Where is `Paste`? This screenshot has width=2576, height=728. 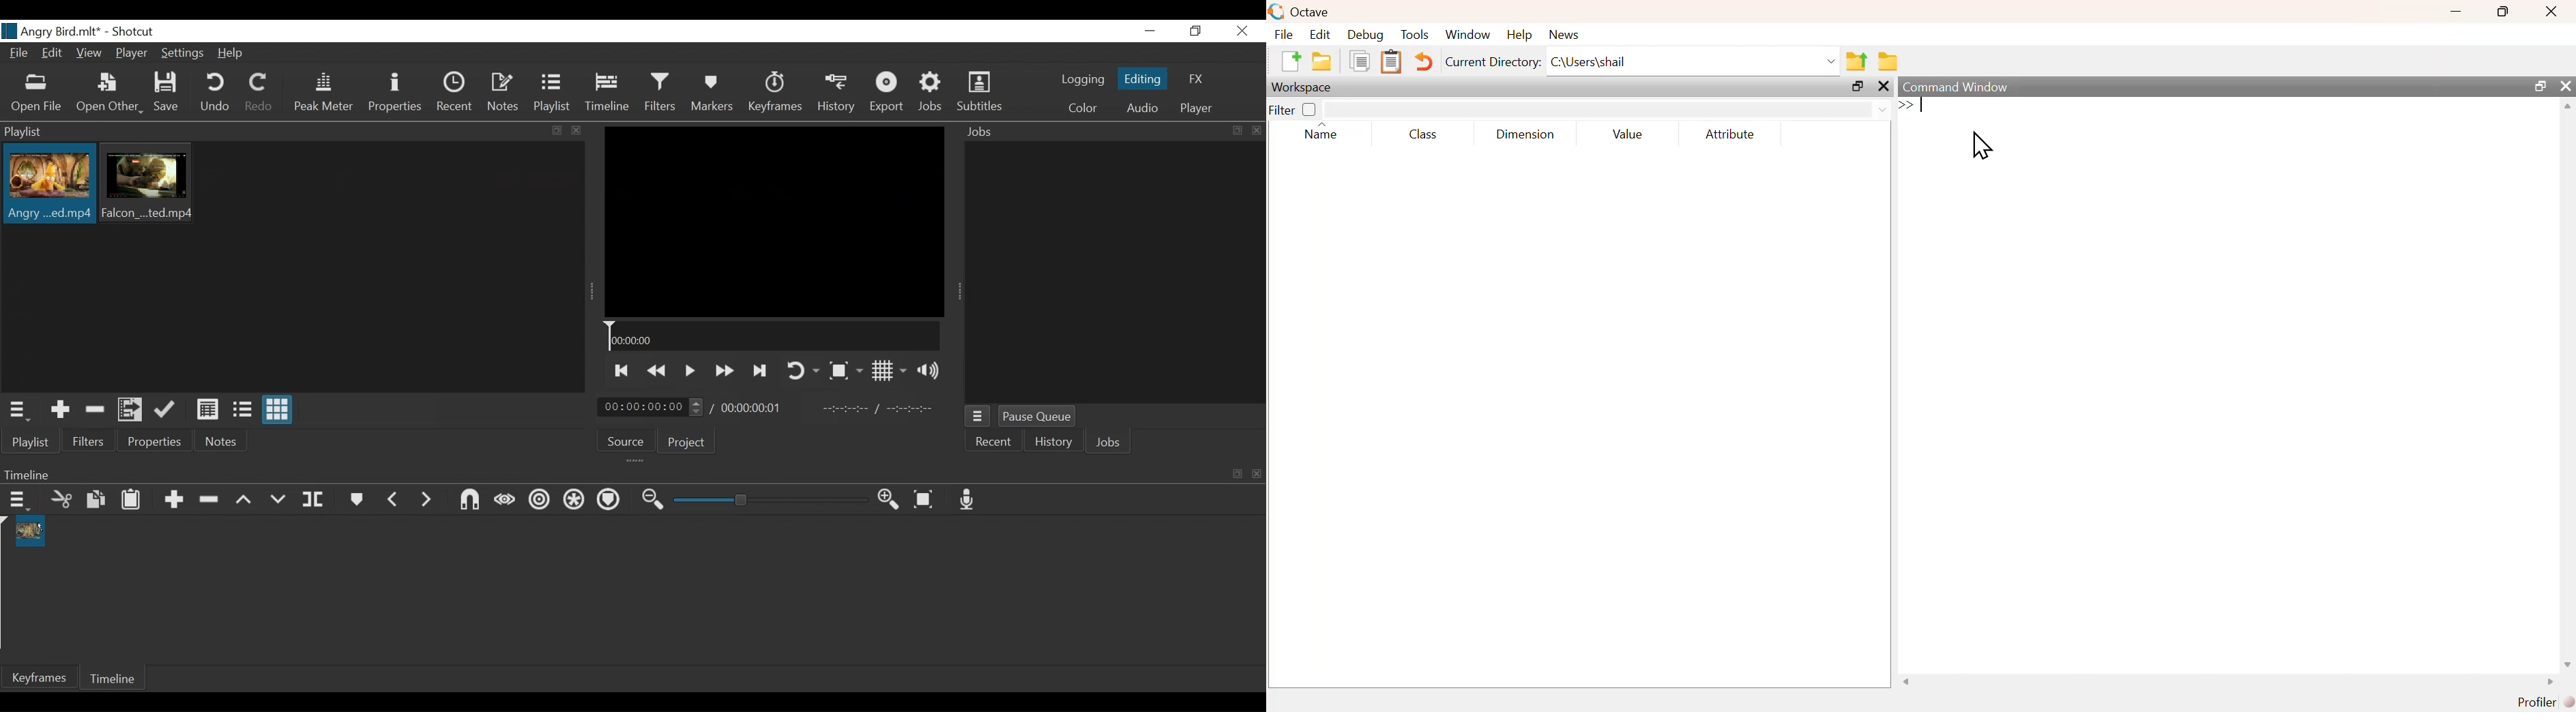
Paste is located at coordinates (133, 501).